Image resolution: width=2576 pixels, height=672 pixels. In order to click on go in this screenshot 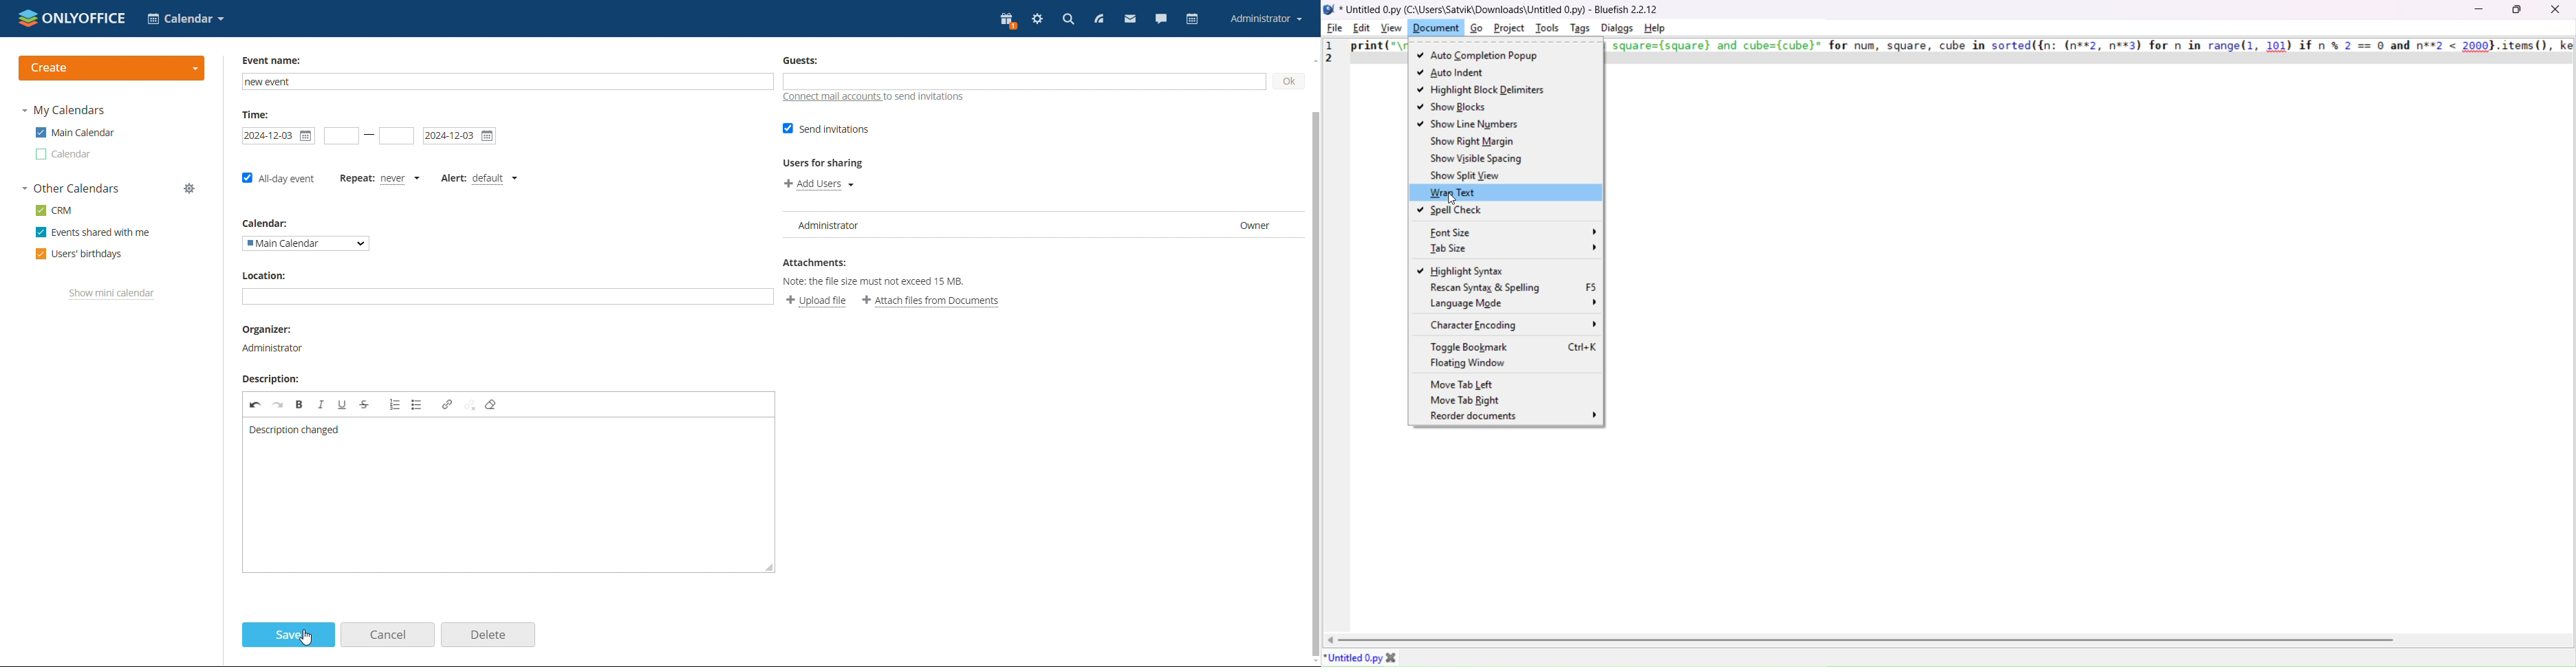, I will do `click(1476, 27)`.